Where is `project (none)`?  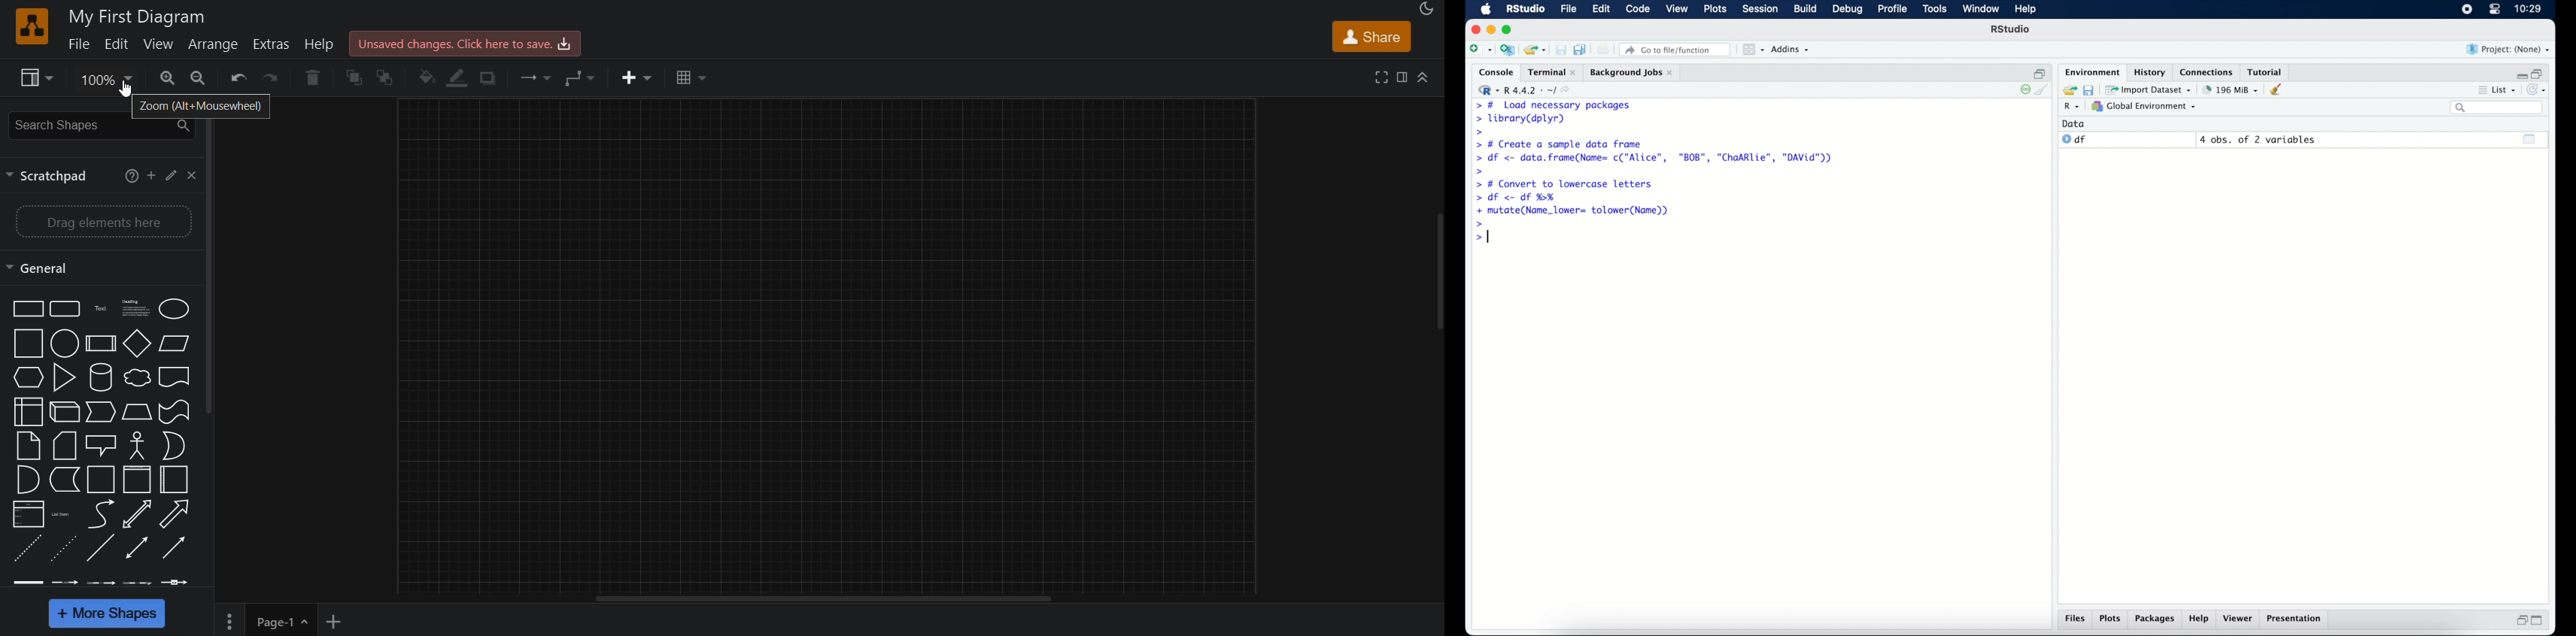
project (none) is located at coordinates (2509, 49).